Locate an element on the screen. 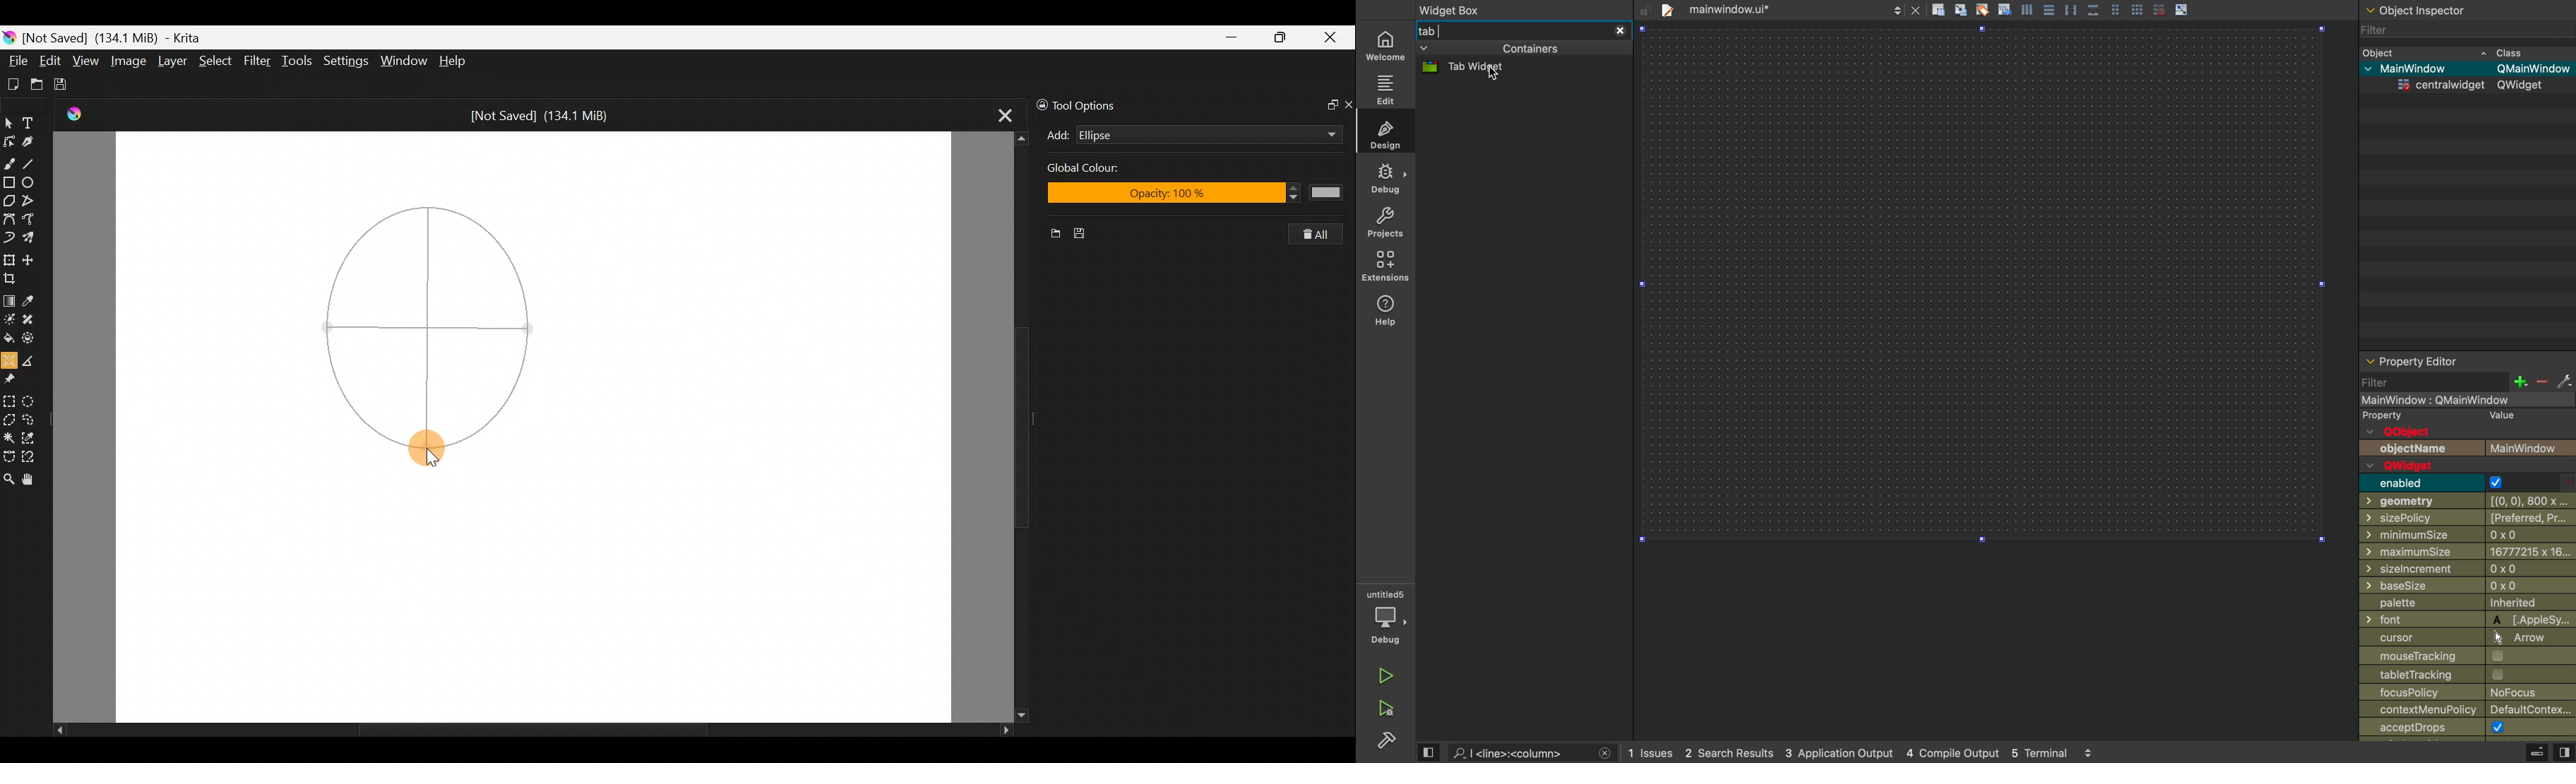  Select is located at coordinates (215, 64).